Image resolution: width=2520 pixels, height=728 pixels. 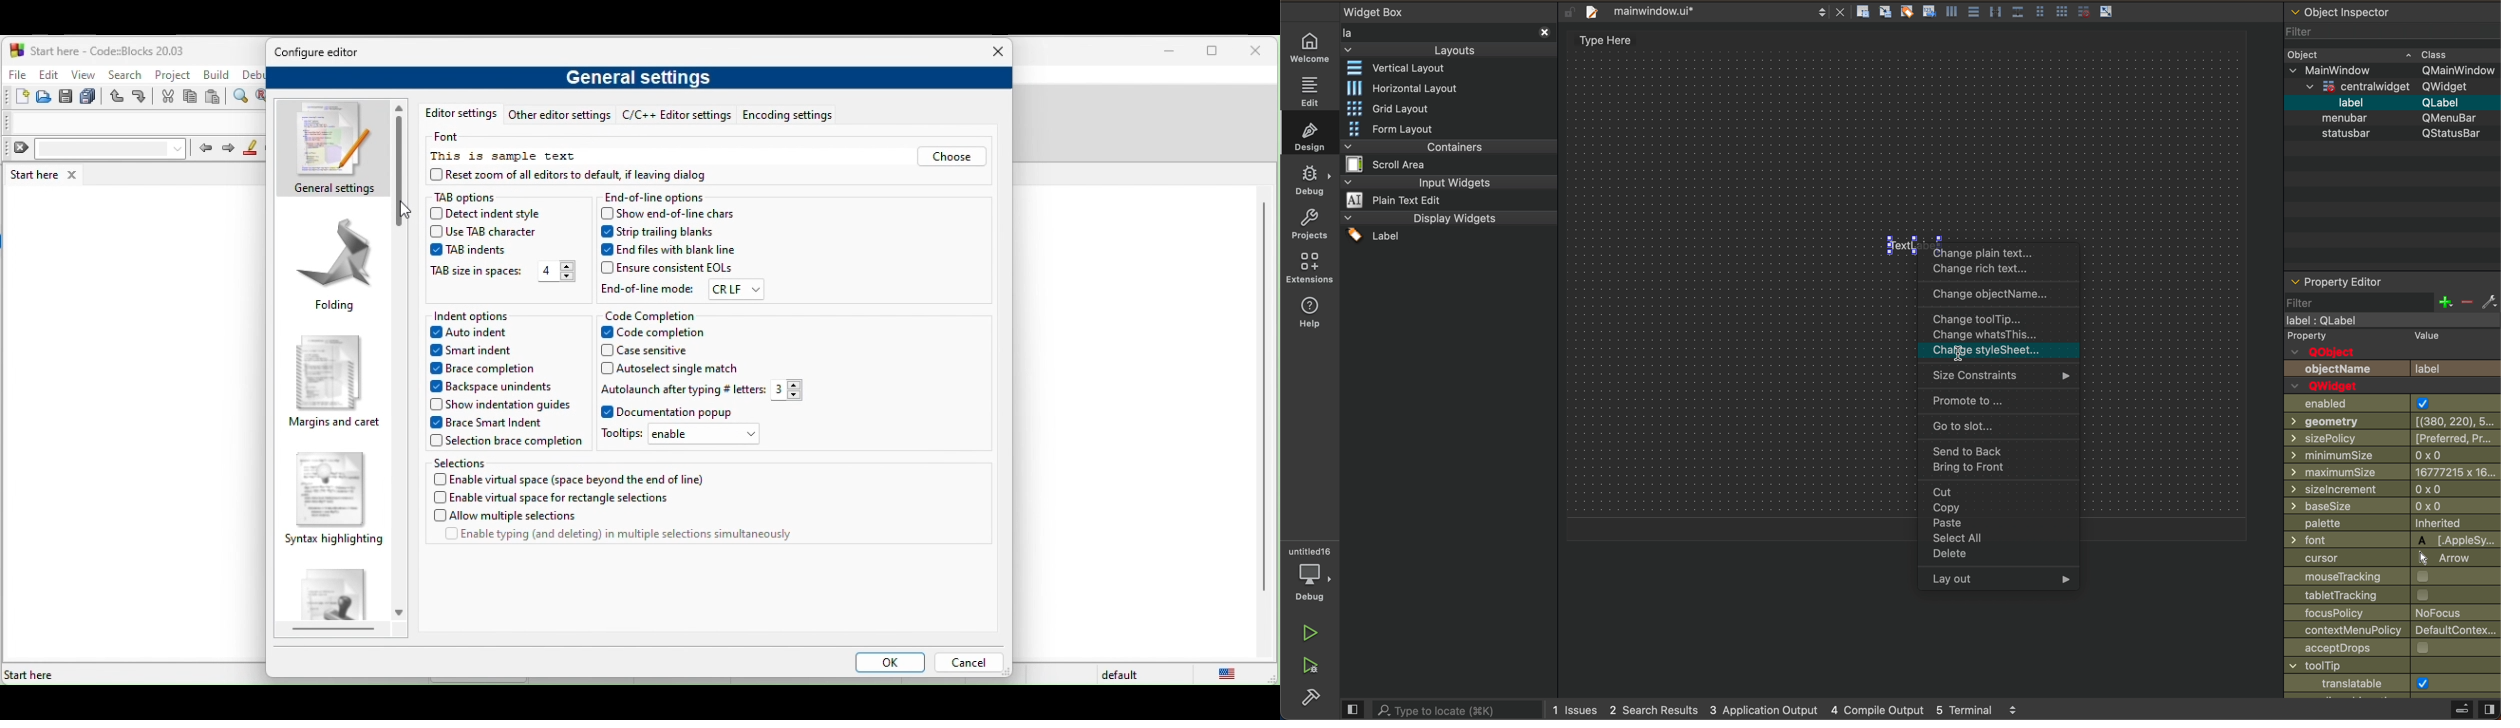 I want to click on font, so click(x=2391, y=540).